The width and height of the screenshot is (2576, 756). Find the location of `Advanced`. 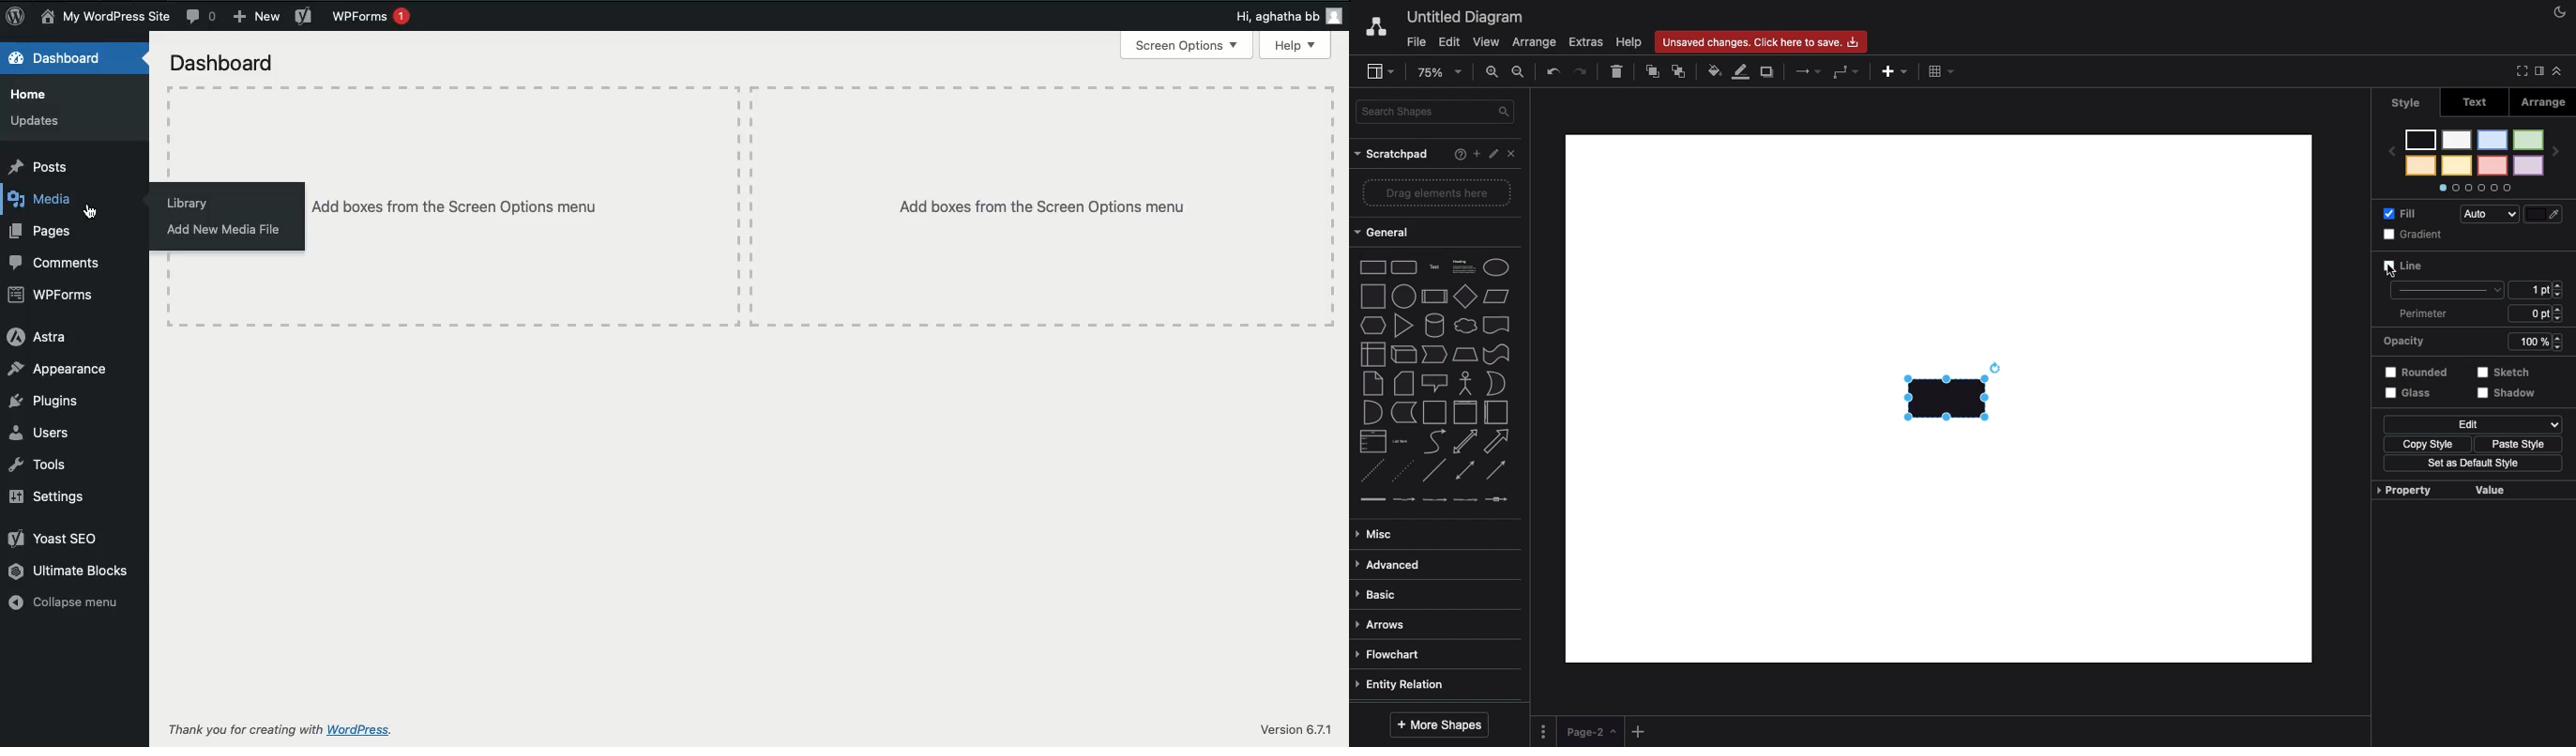

Advanced is located at coordinates (1397, 565).